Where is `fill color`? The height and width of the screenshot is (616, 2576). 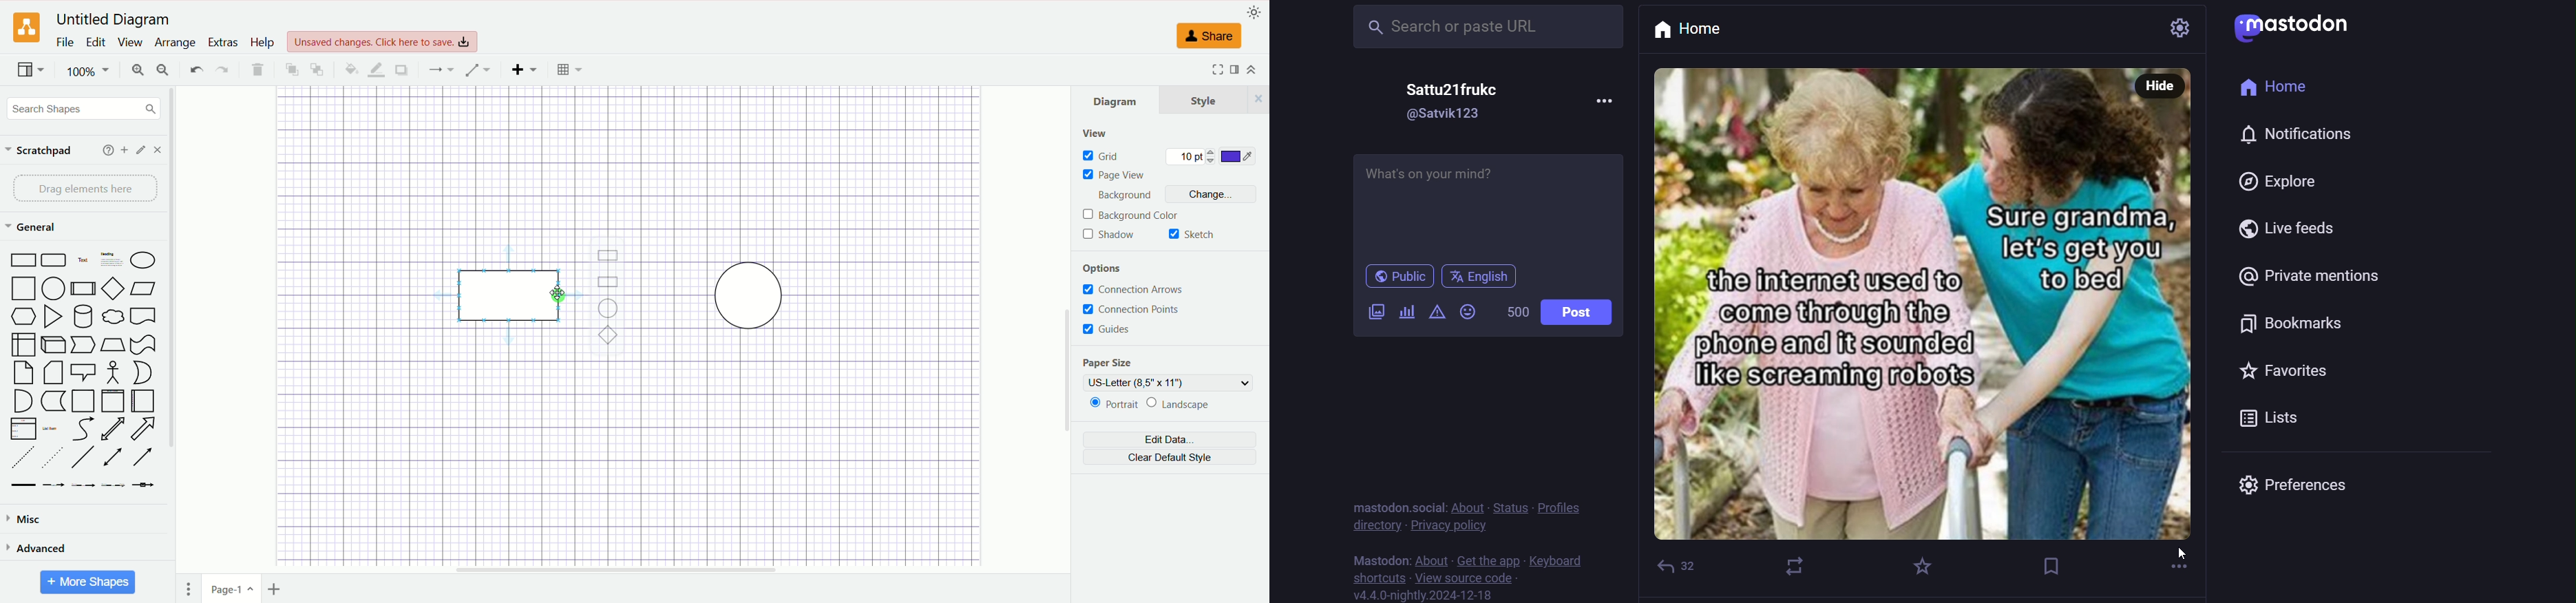
fill color is located at coordinates (349, 69).